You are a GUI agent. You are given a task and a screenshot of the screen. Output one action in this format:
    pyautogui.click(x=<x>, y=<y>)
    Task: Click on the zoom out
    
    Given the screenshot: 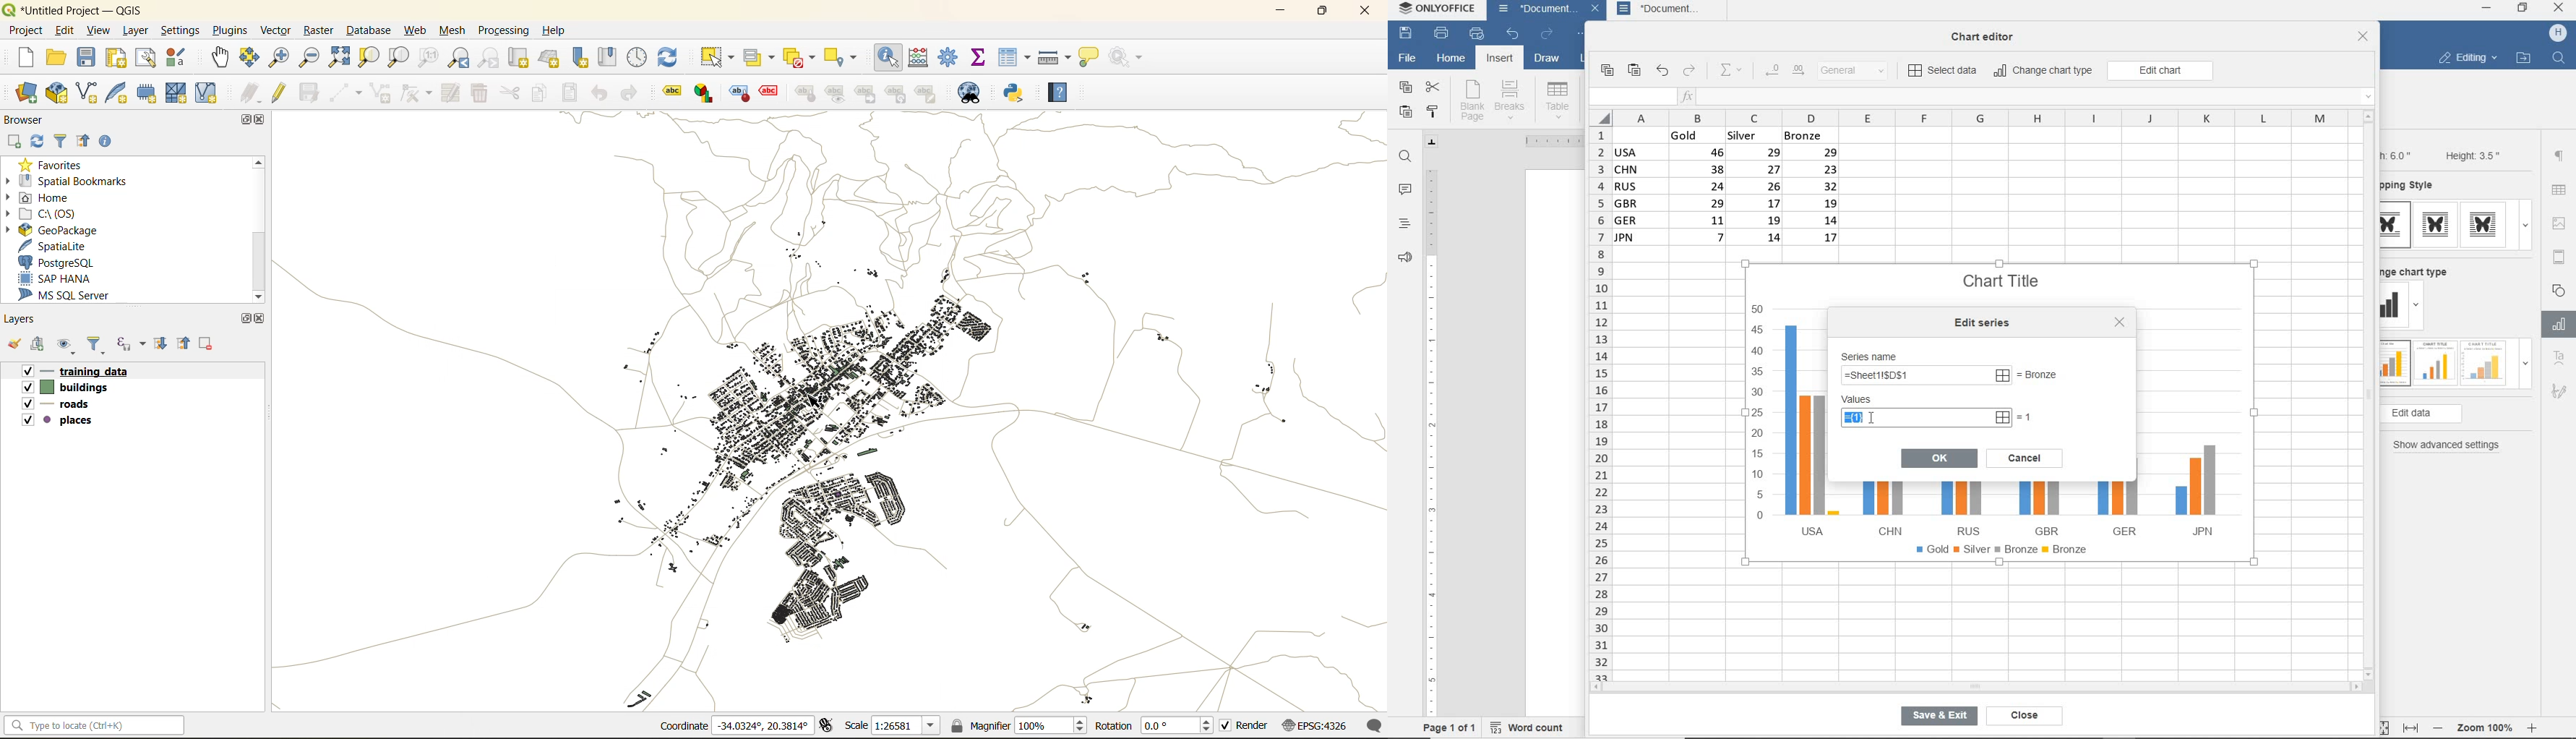 What is the action you would take?
    pyautogui.click(x=307, y=59)
    